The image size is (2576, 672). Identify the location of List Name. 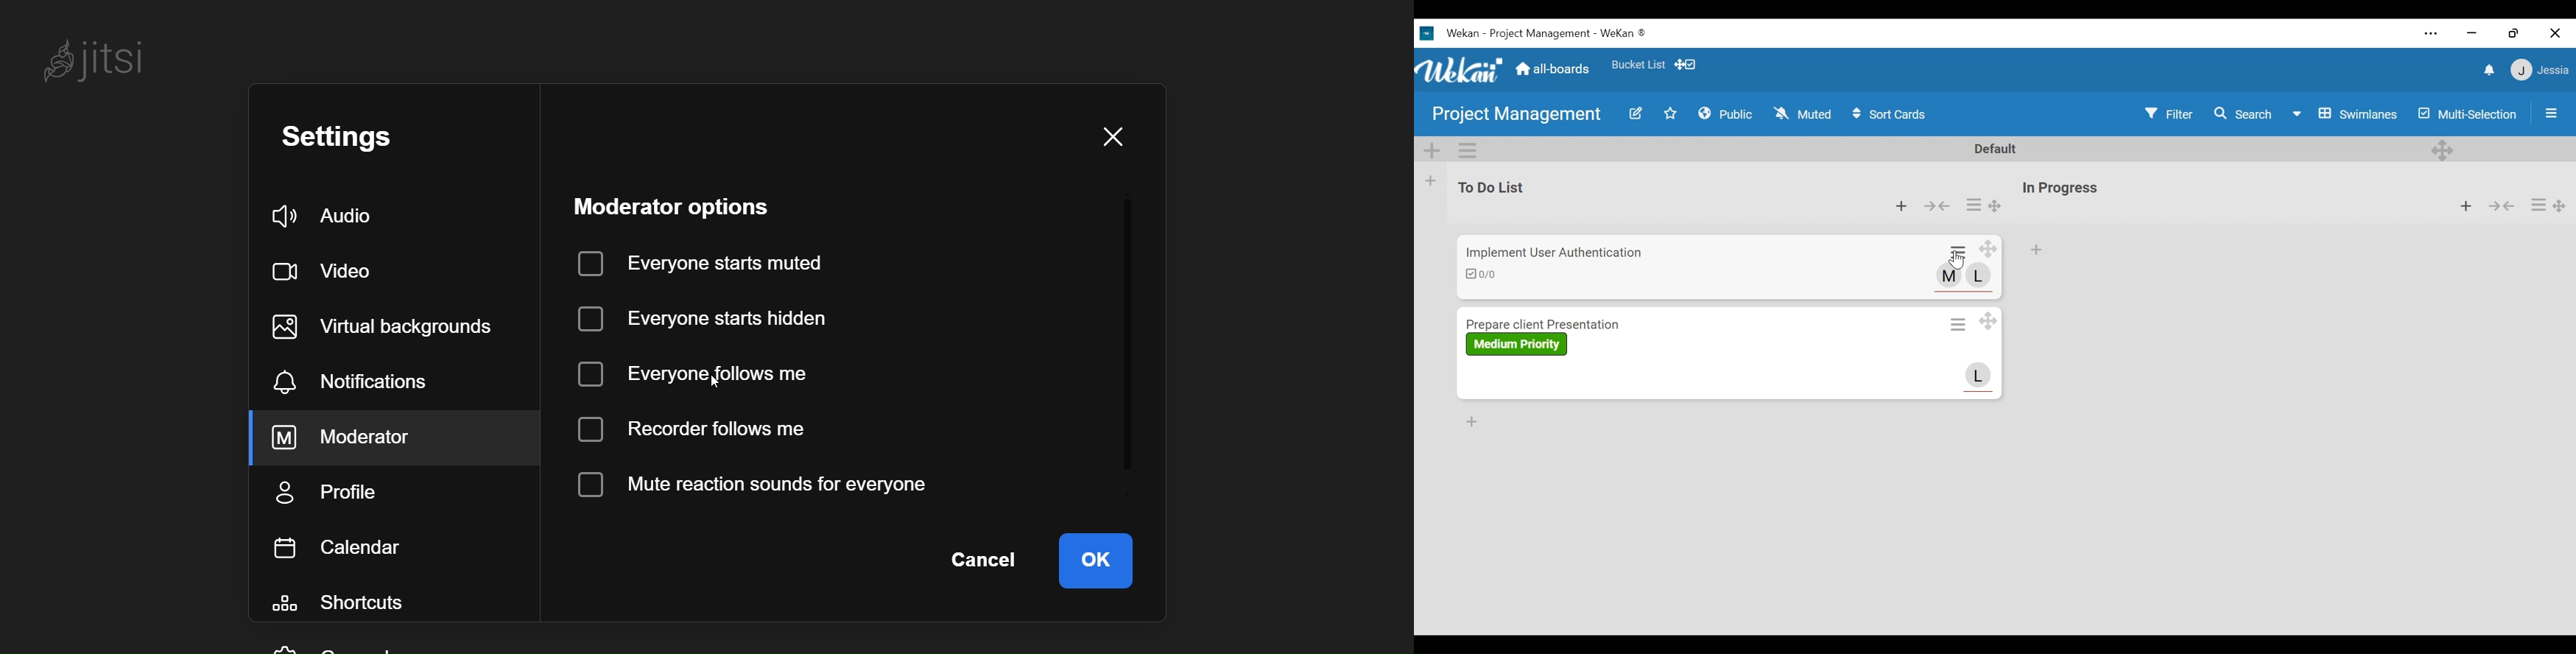
(1489, 187).